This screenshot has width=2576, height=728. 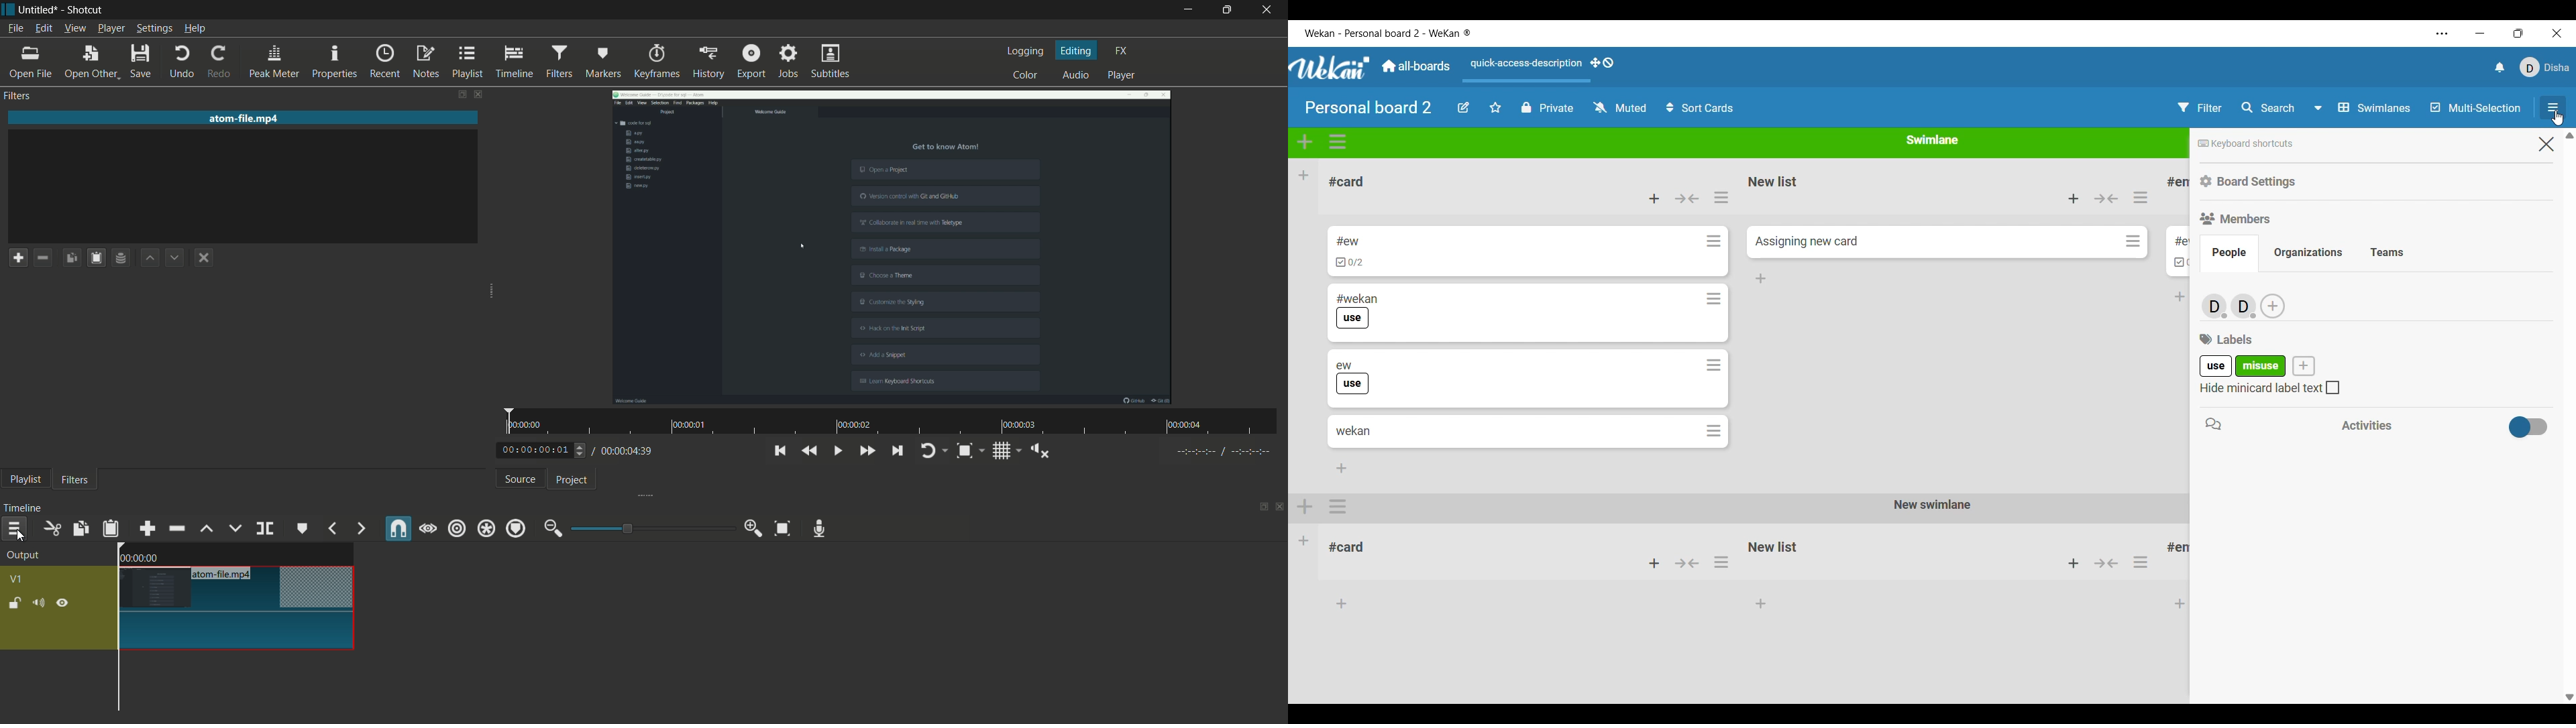 What do you see at coordinates (175, 259) in the screenshot?
I see `move filter down` at bounding box center [175, 259].